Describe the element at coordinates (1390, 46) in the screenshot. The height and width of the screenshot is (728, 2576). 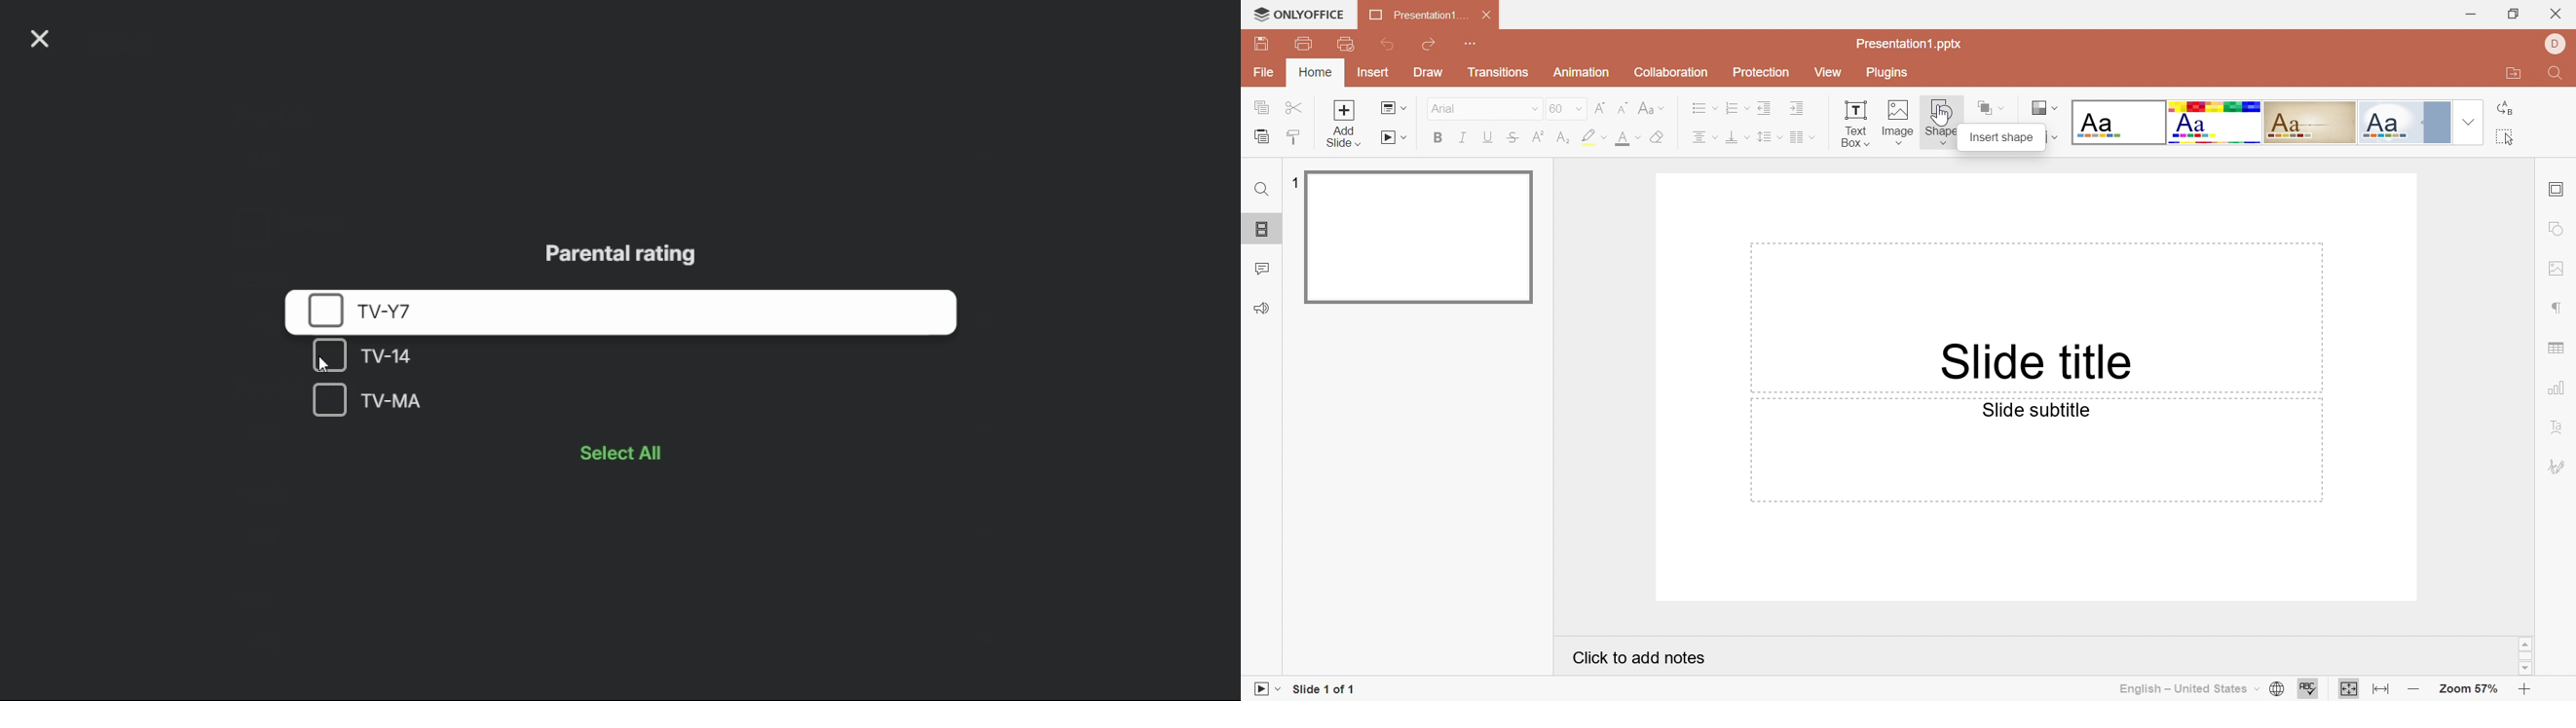
I see `Undo` at that location.